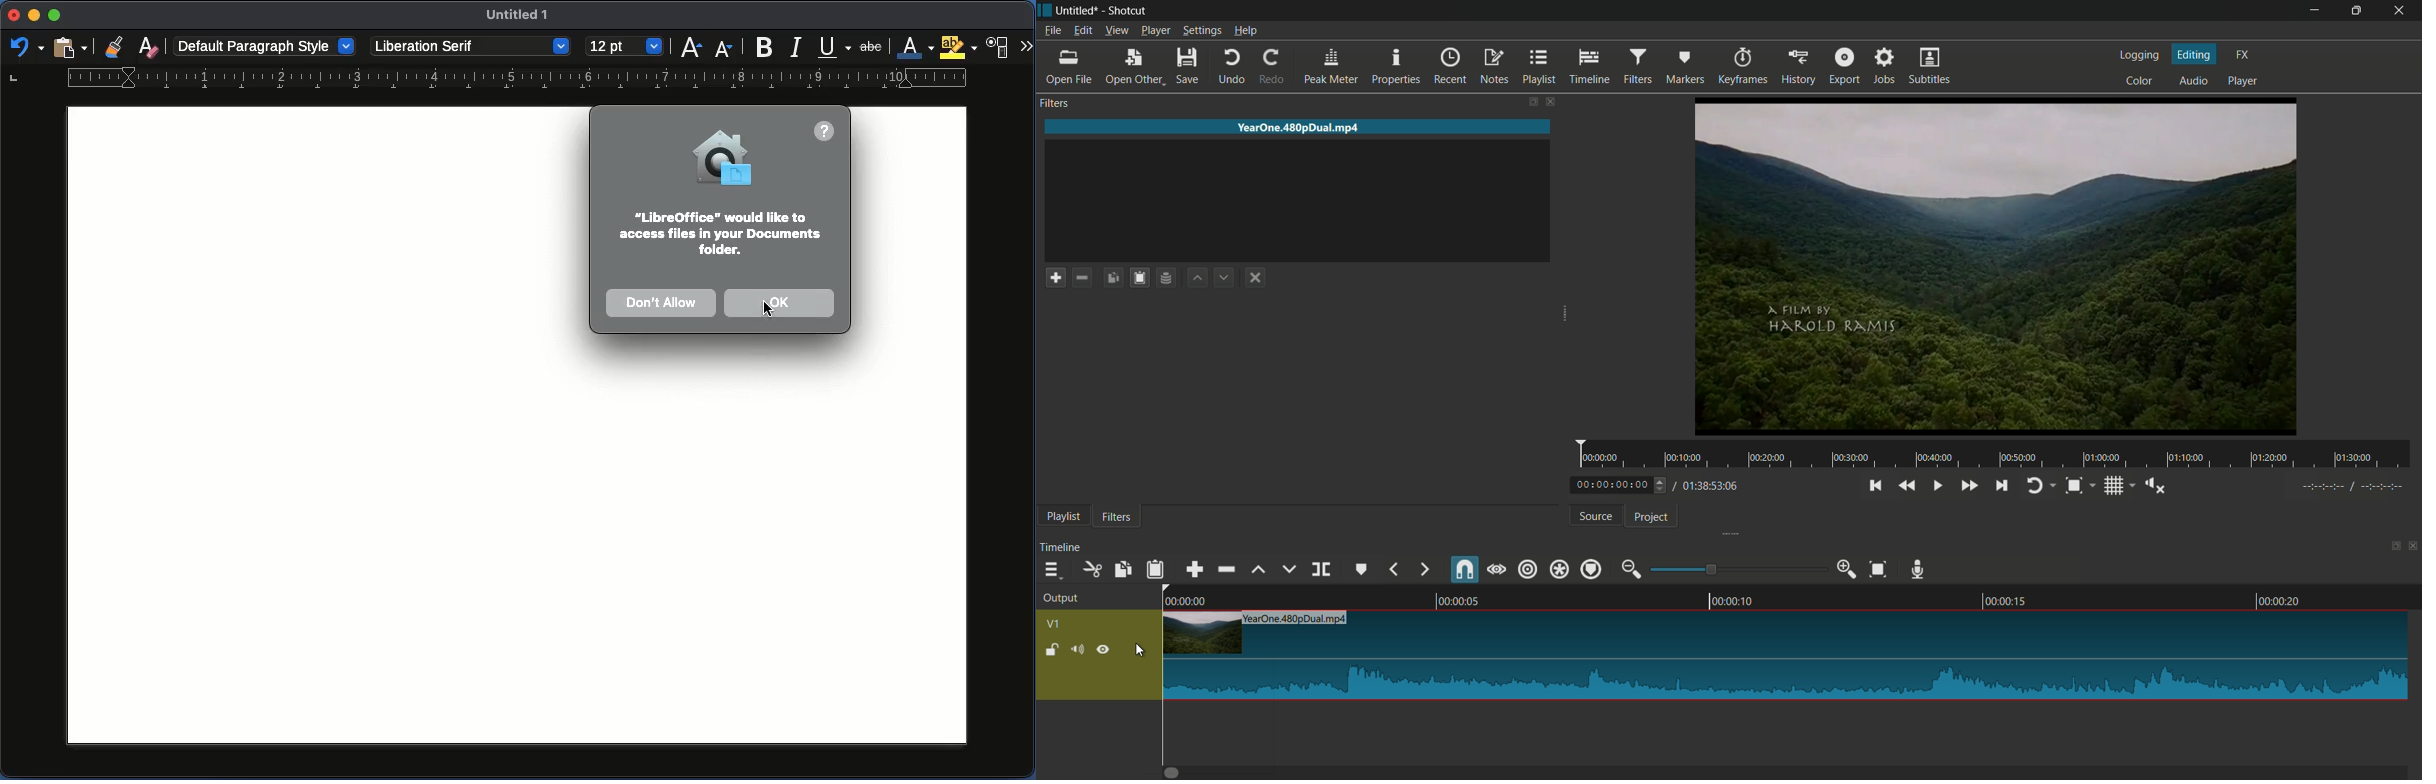 This screenshot has height=784, width=2436. I want to click on move filter down, so click(1224, 277).